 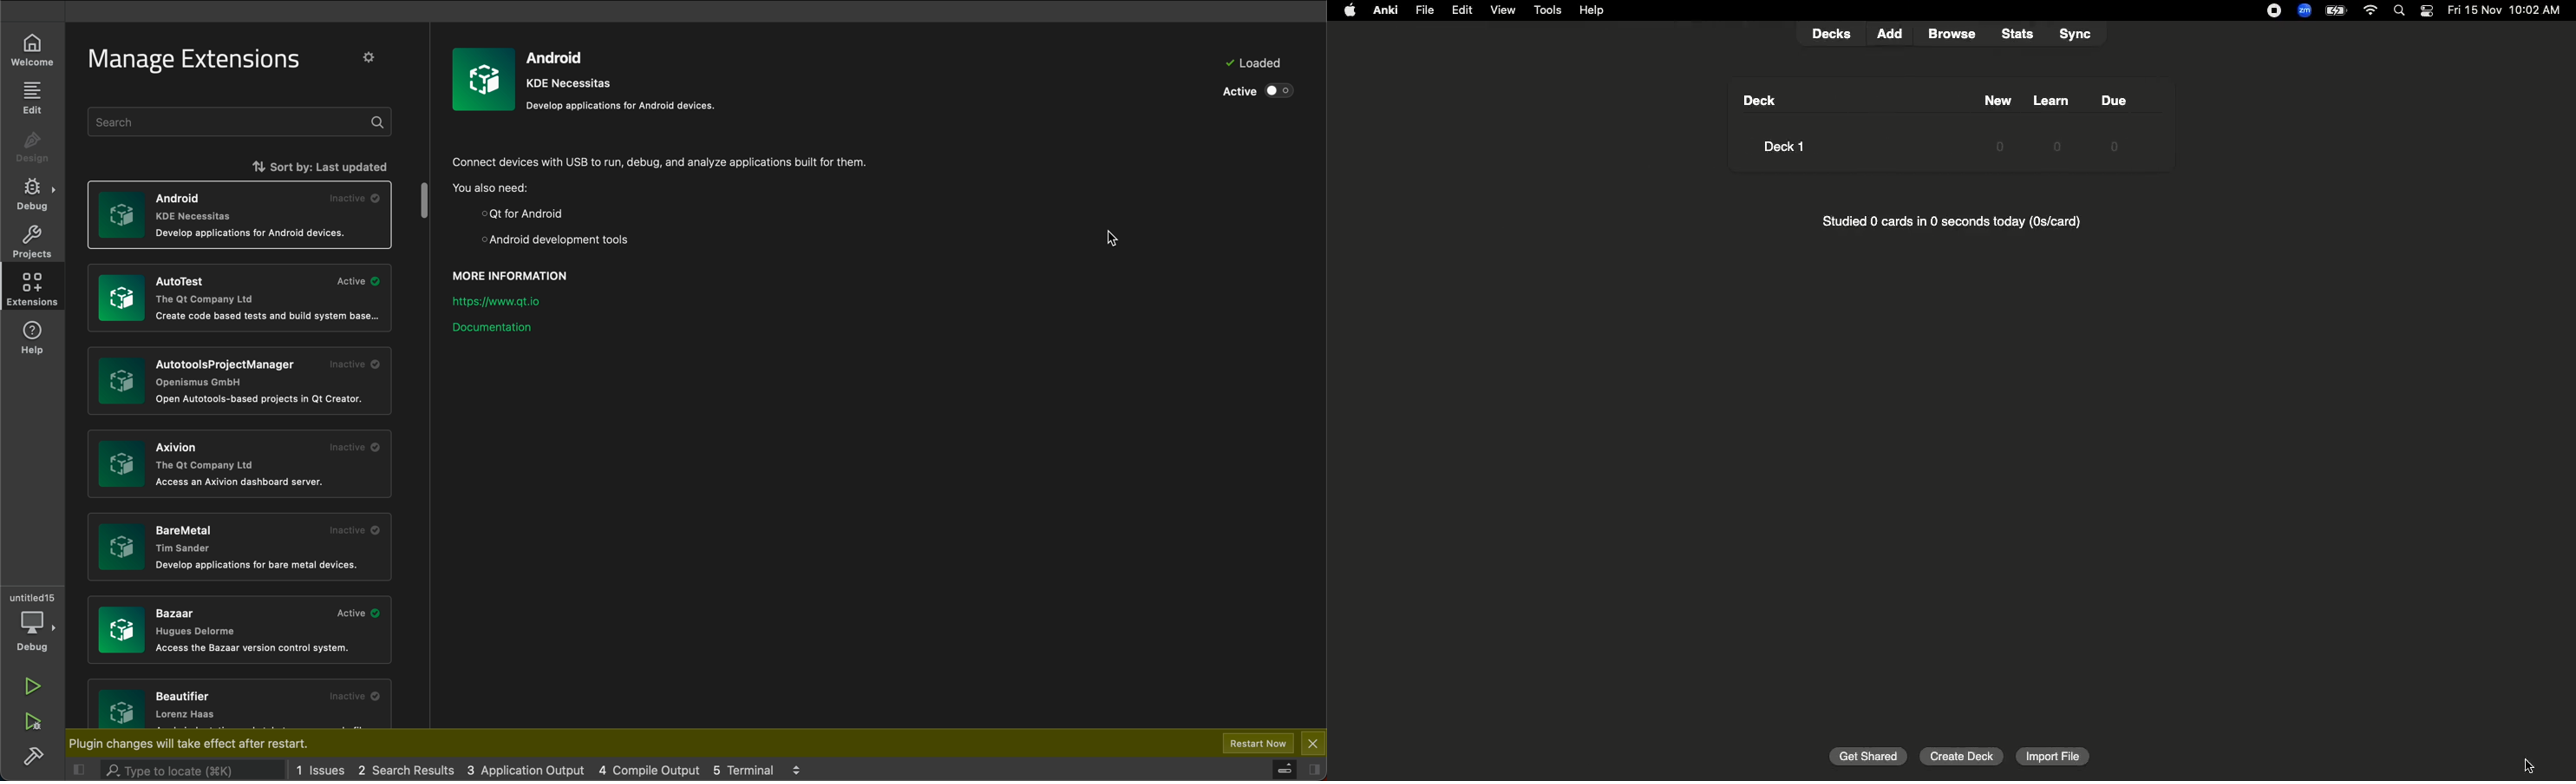 I want to click on Charge, so click(x=2335, y=10).